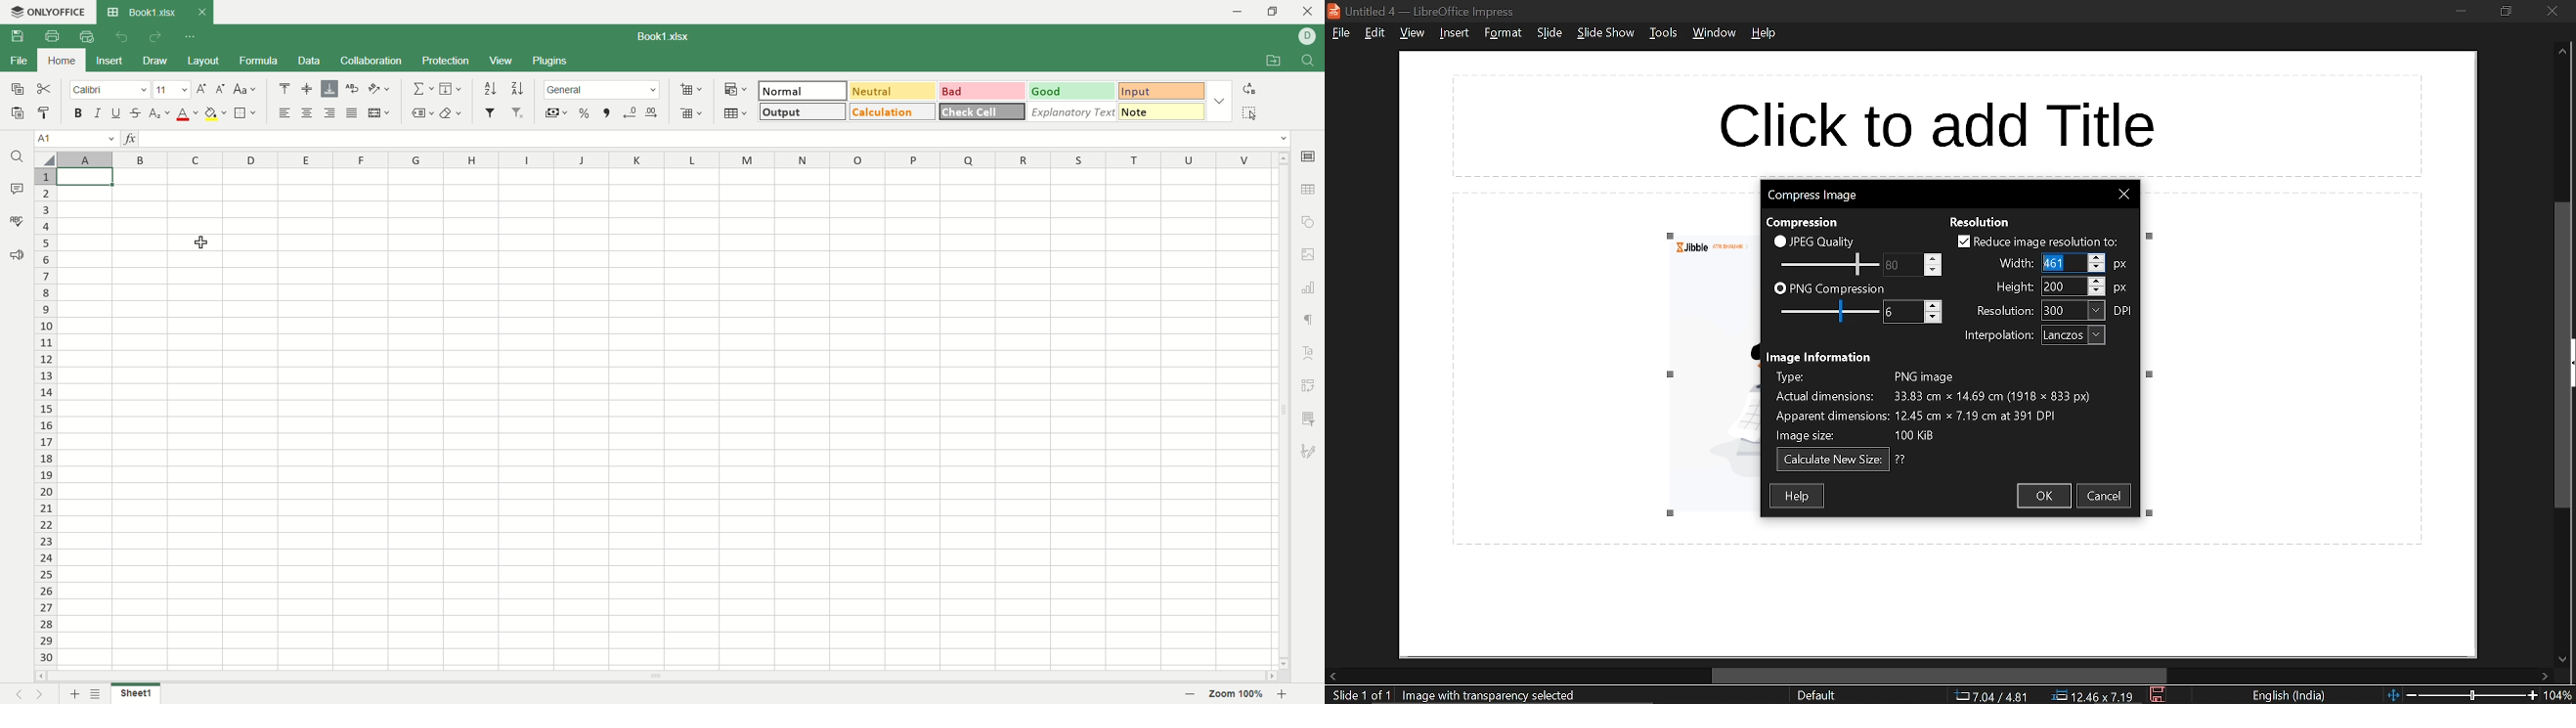  What do you see at coordinates (519, 114) in the screenshot?
I see `remove filter` at bounding box center [519, 114].